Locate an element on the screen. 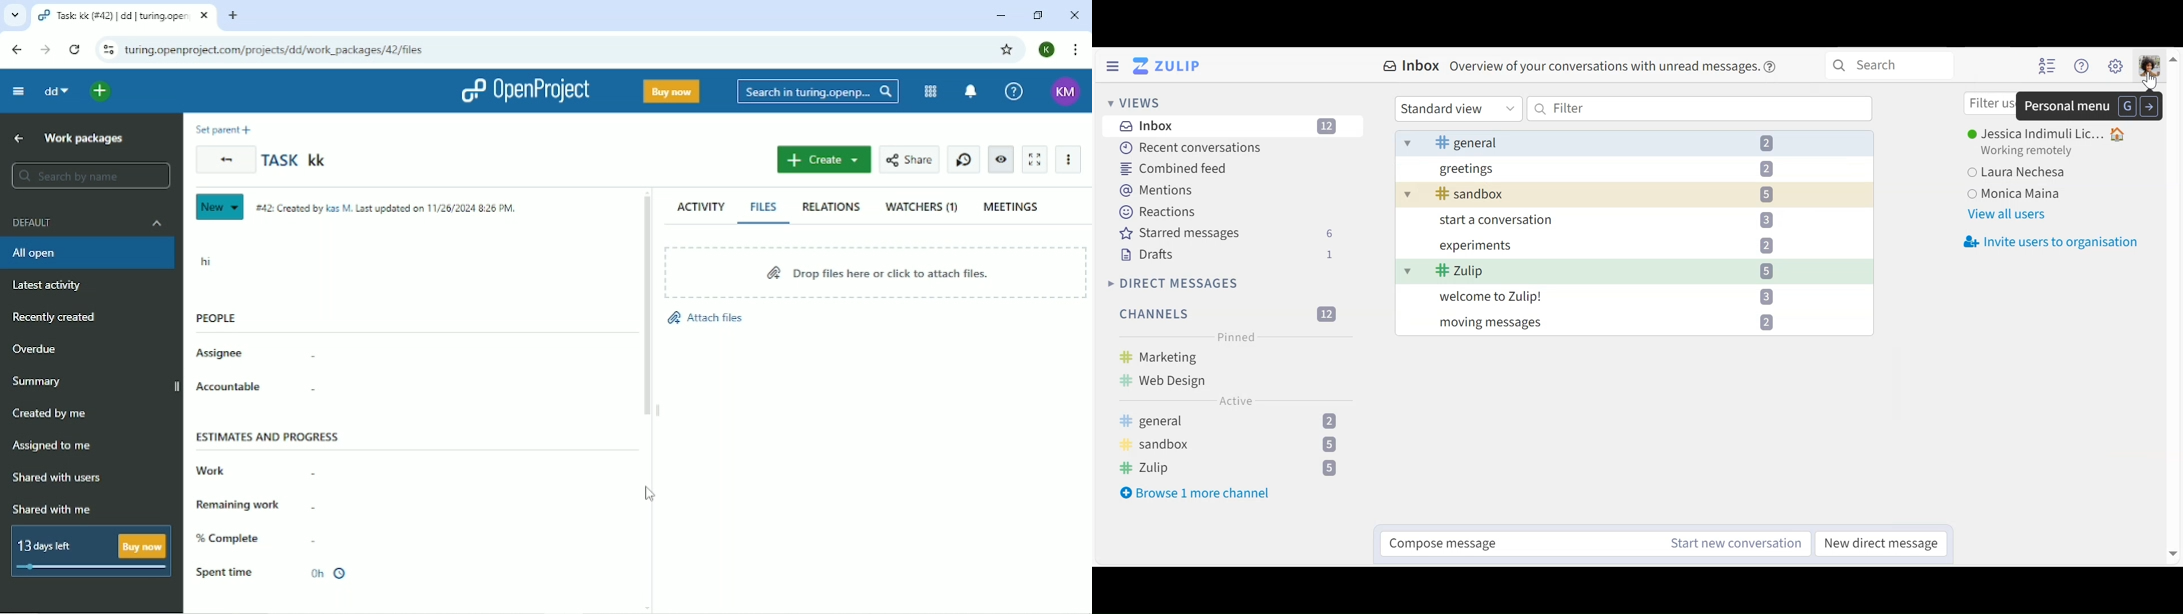  Collapse project menu is located at coordinates (19, 92).